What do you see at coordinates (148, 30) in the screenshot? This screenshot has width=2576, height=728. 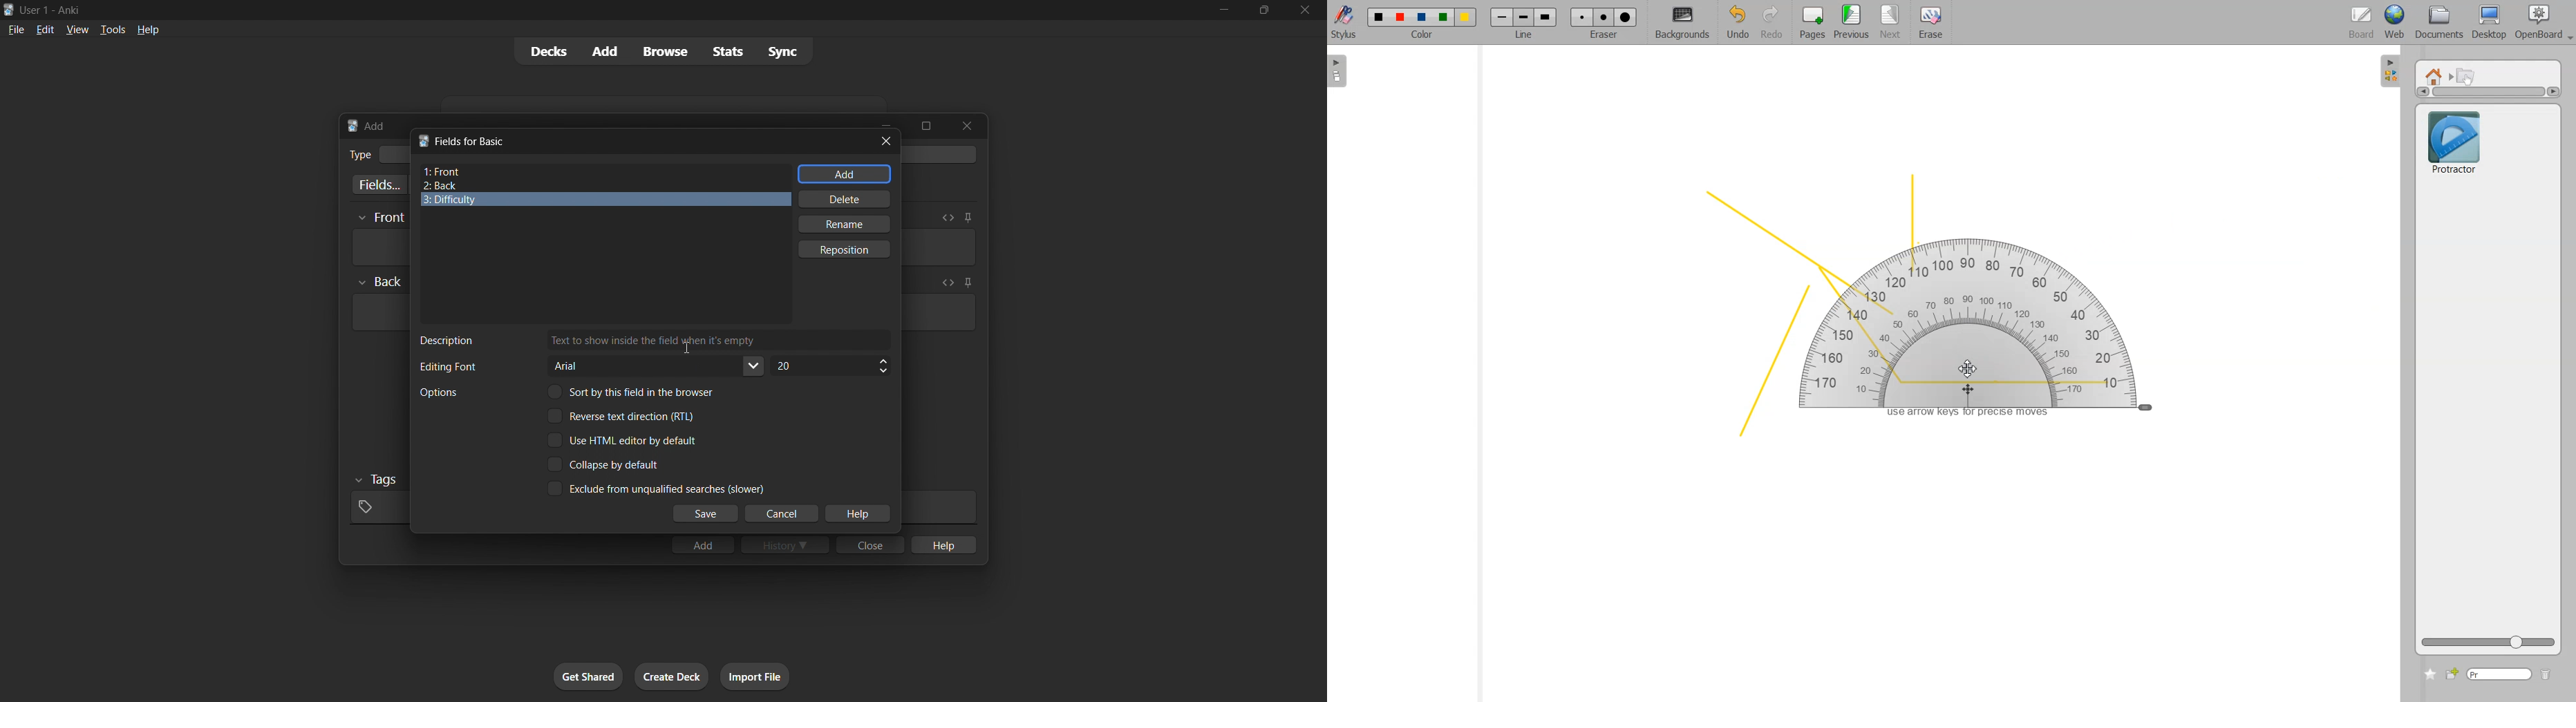 I see `help` at bounding box center [148, 30].